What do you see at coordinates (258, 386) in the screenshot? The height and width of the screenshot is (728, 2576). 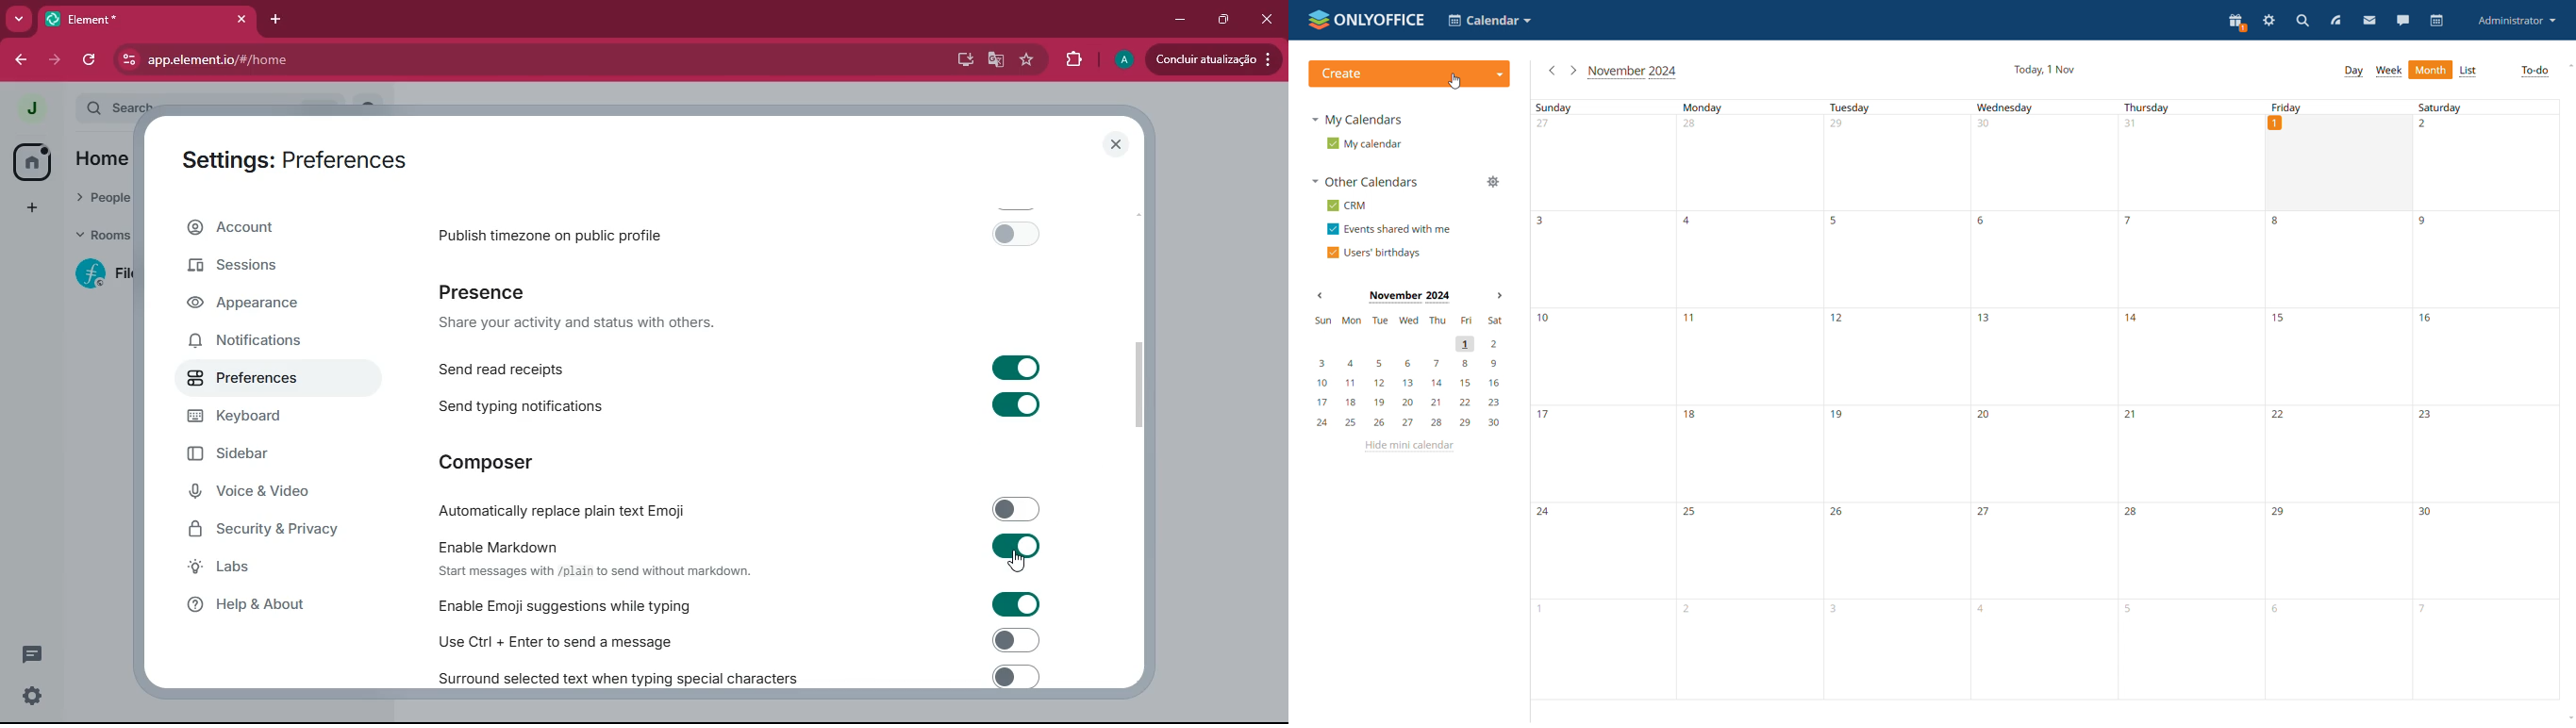 I see `preferences` at bounding box center [258, 386].